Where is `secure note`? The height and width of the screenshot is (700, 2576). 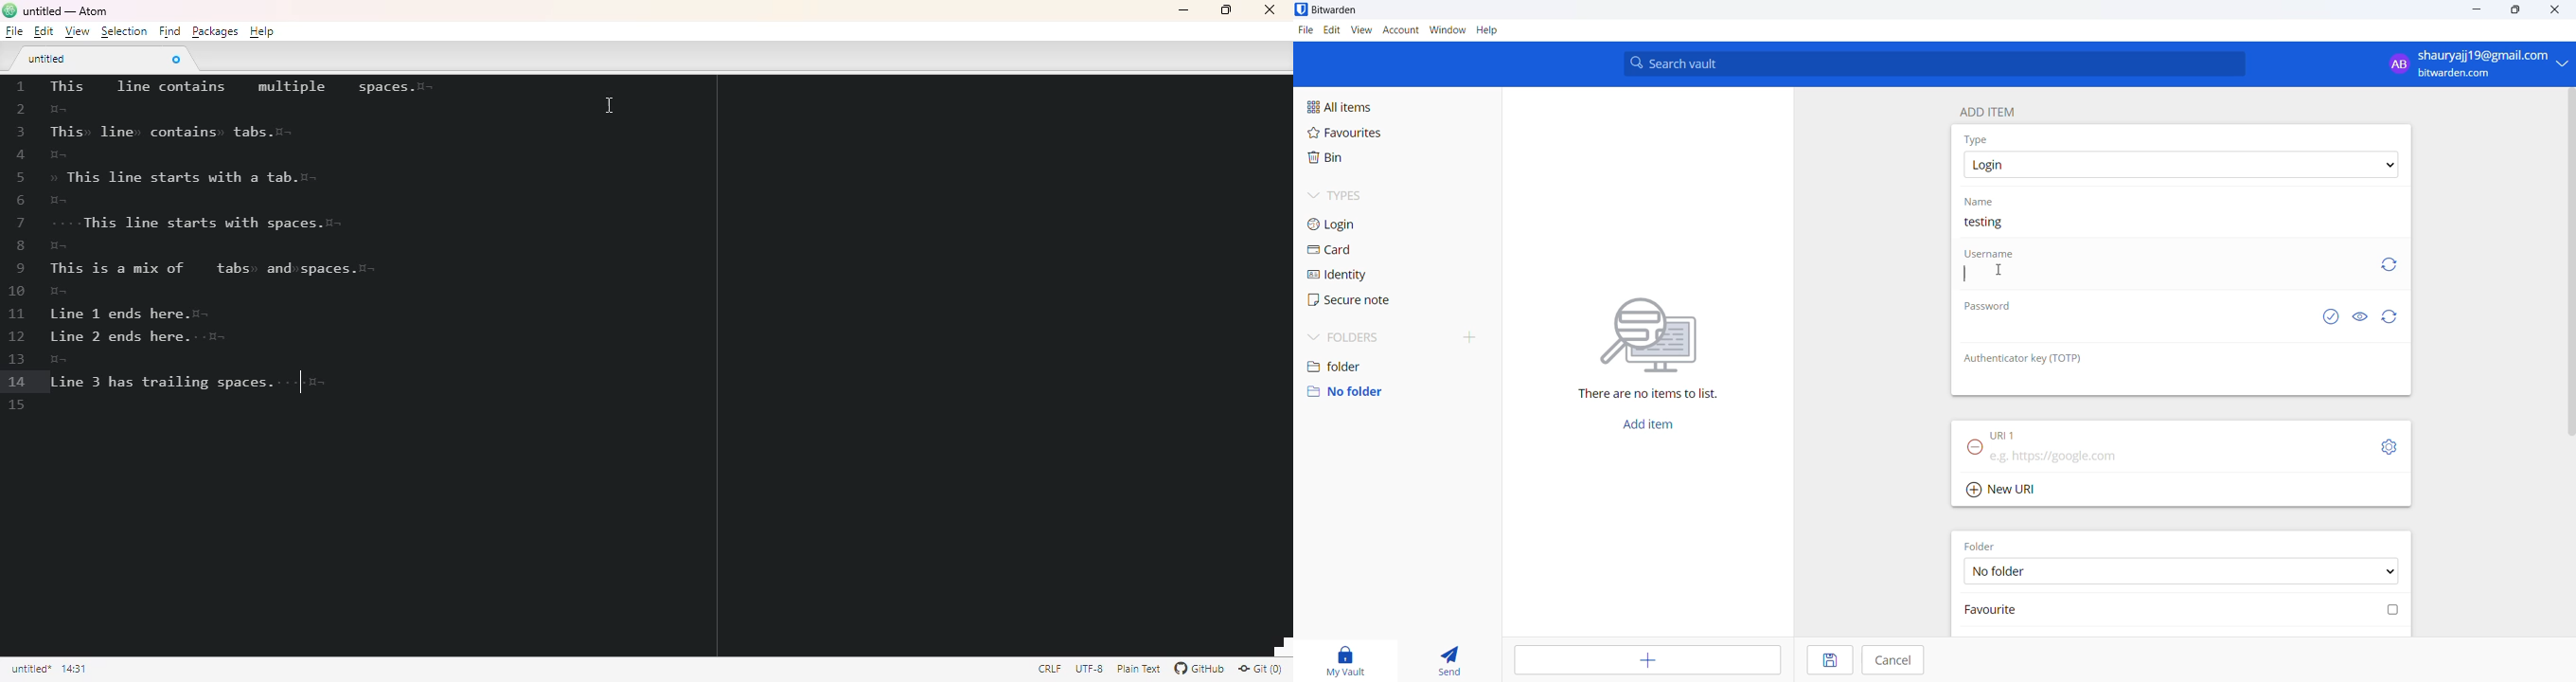
secure note is located at coordinates (1361, 301).